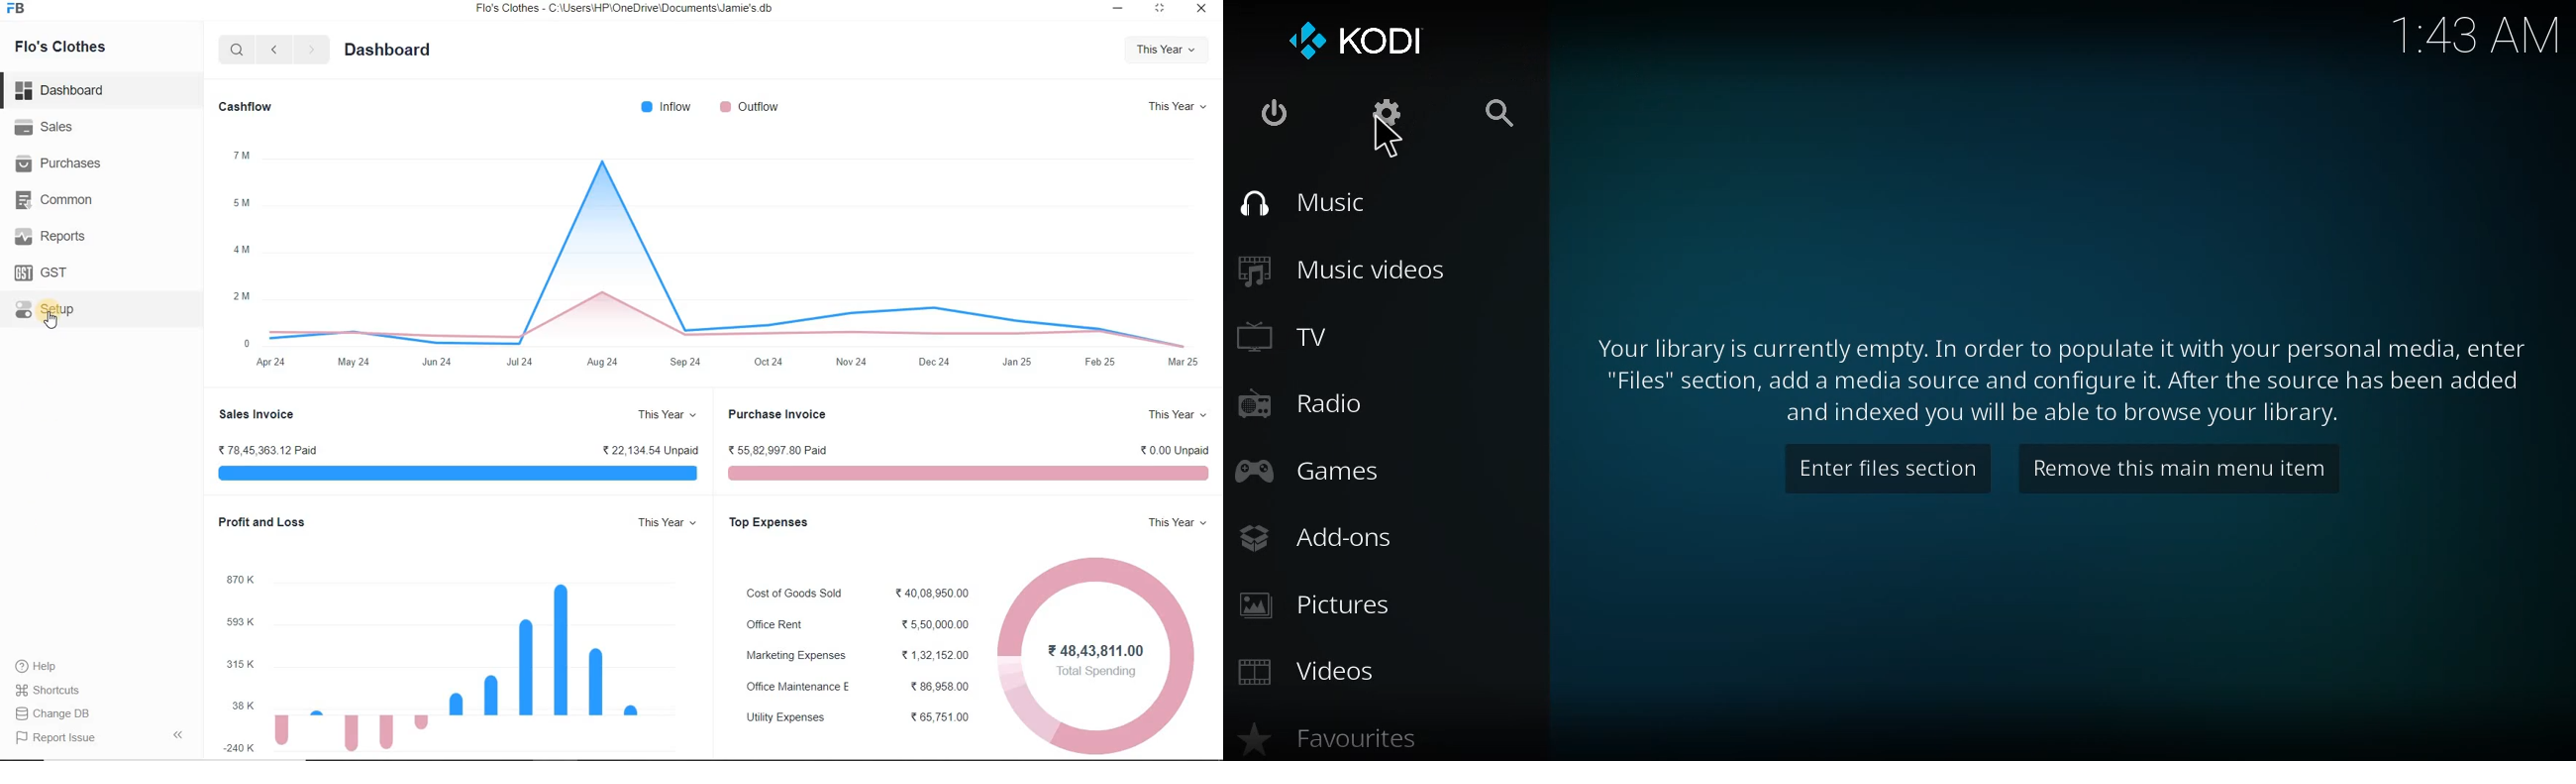 This screenshot has height=784, width=2576. Describe the element at coordinates (1097, 655) in the screenshot. I see `Circle` at that location.